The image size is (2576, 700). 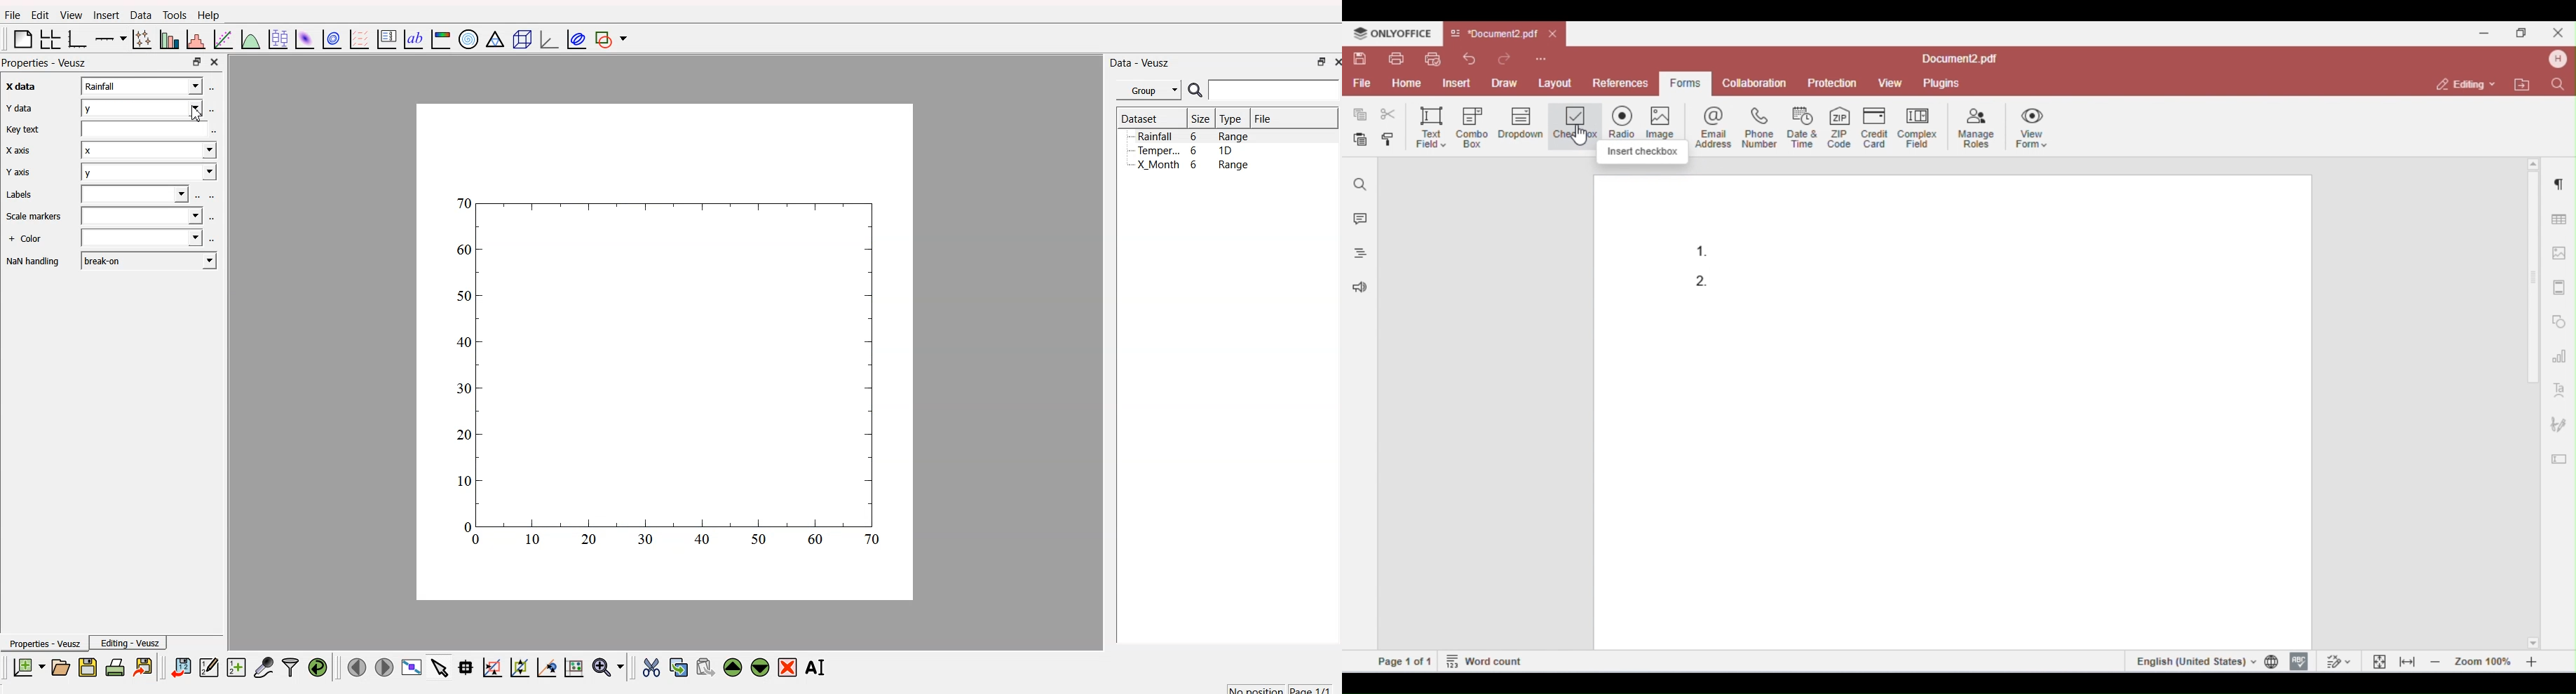 I want to click on Type, so click(x=1231, y=119).